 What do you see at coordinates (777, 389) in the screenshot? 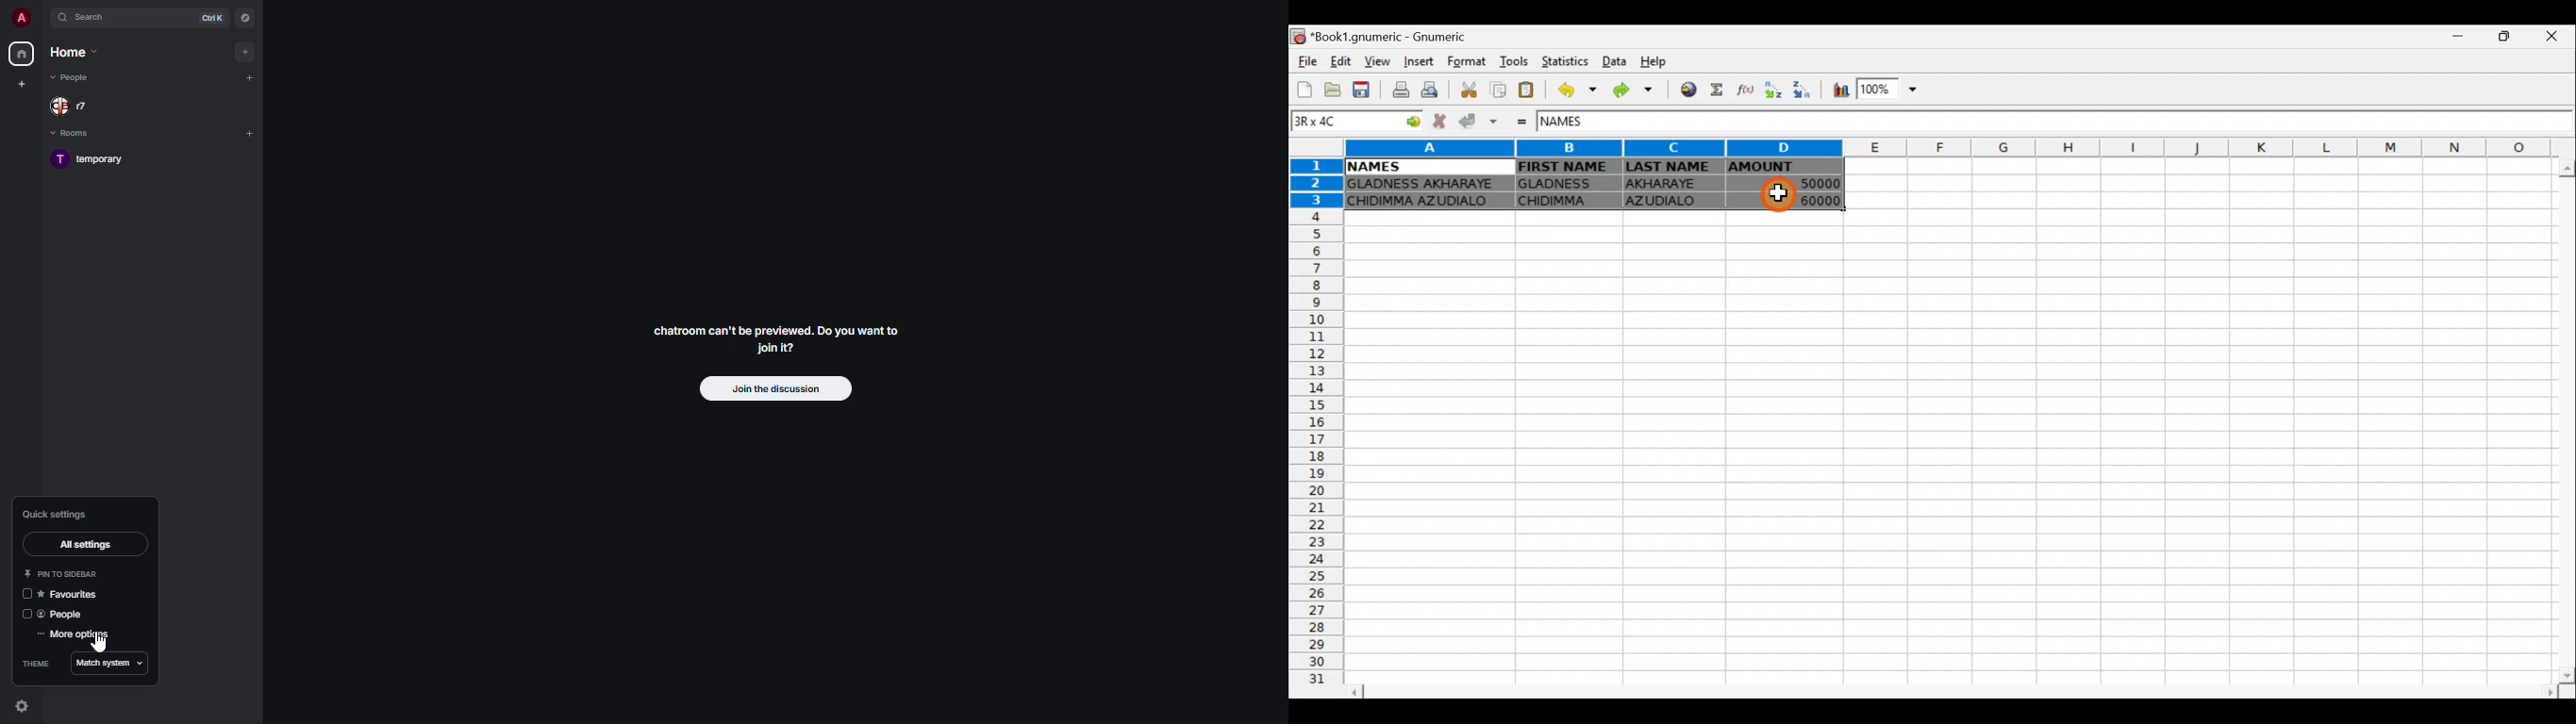
I see `join the discussion` at bounding box center [777, 389].